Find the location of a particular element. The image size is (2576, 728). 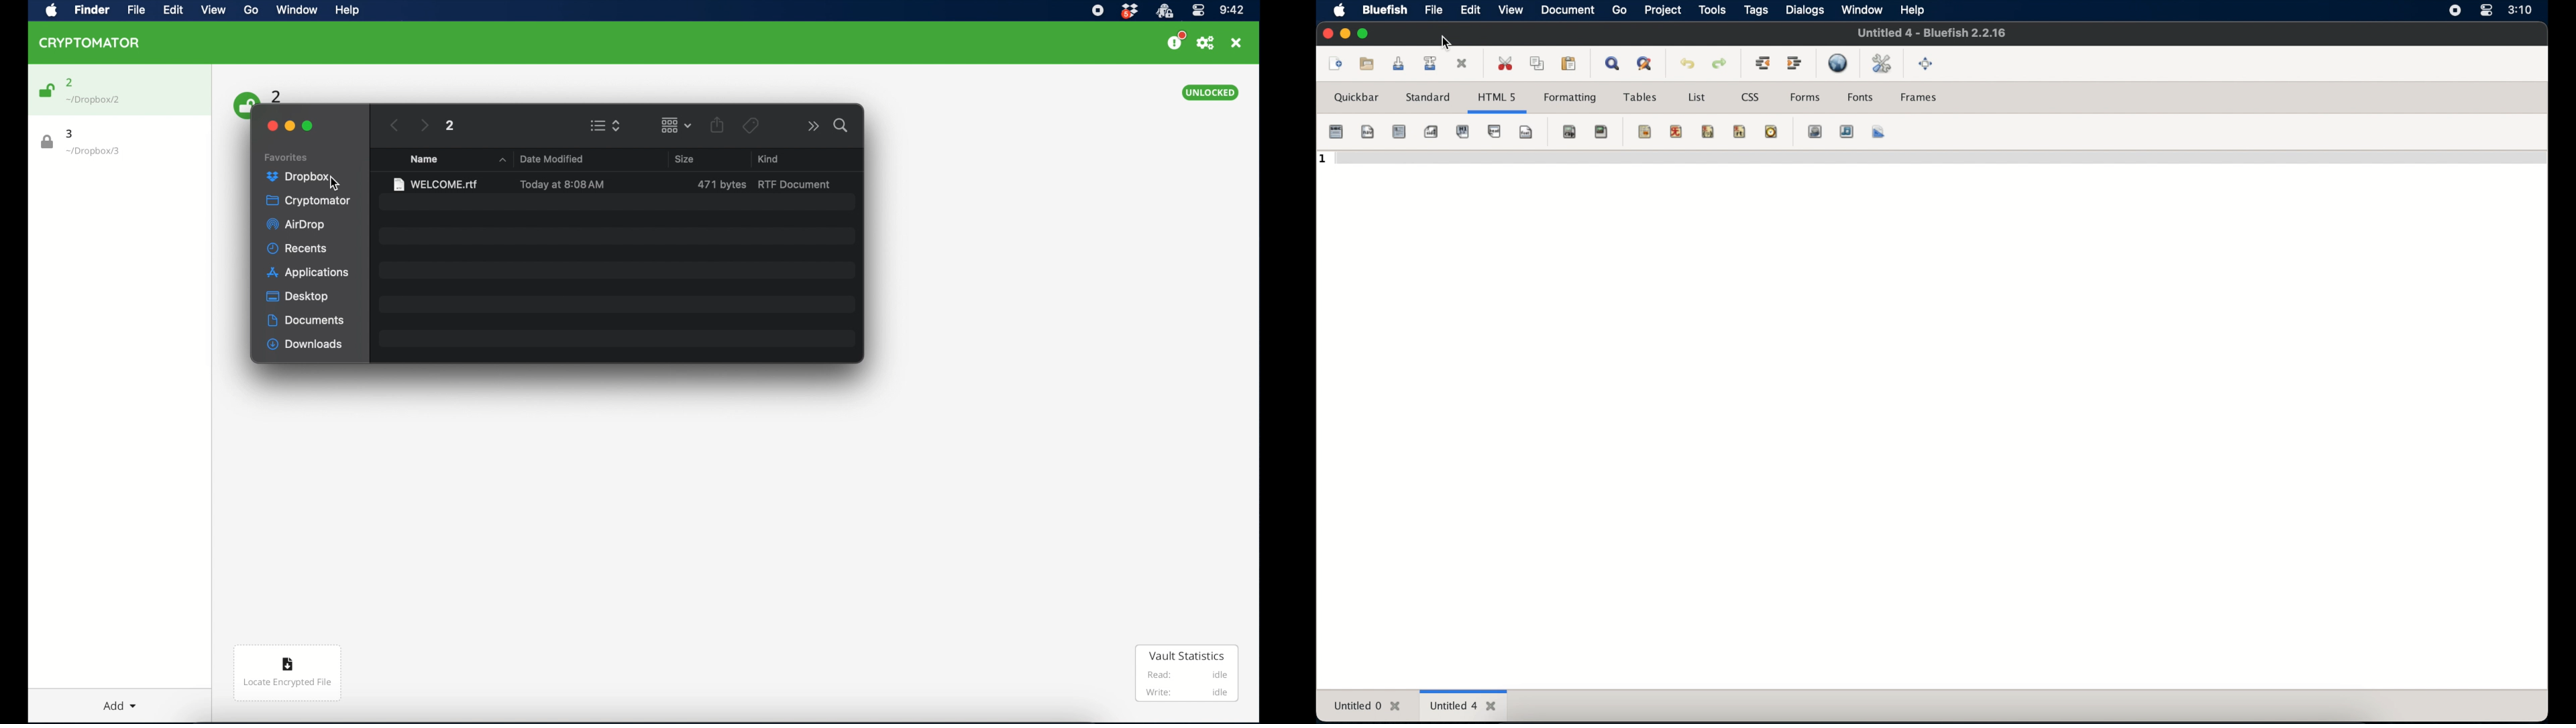

change item grouping is located at coordinates (677, 125).